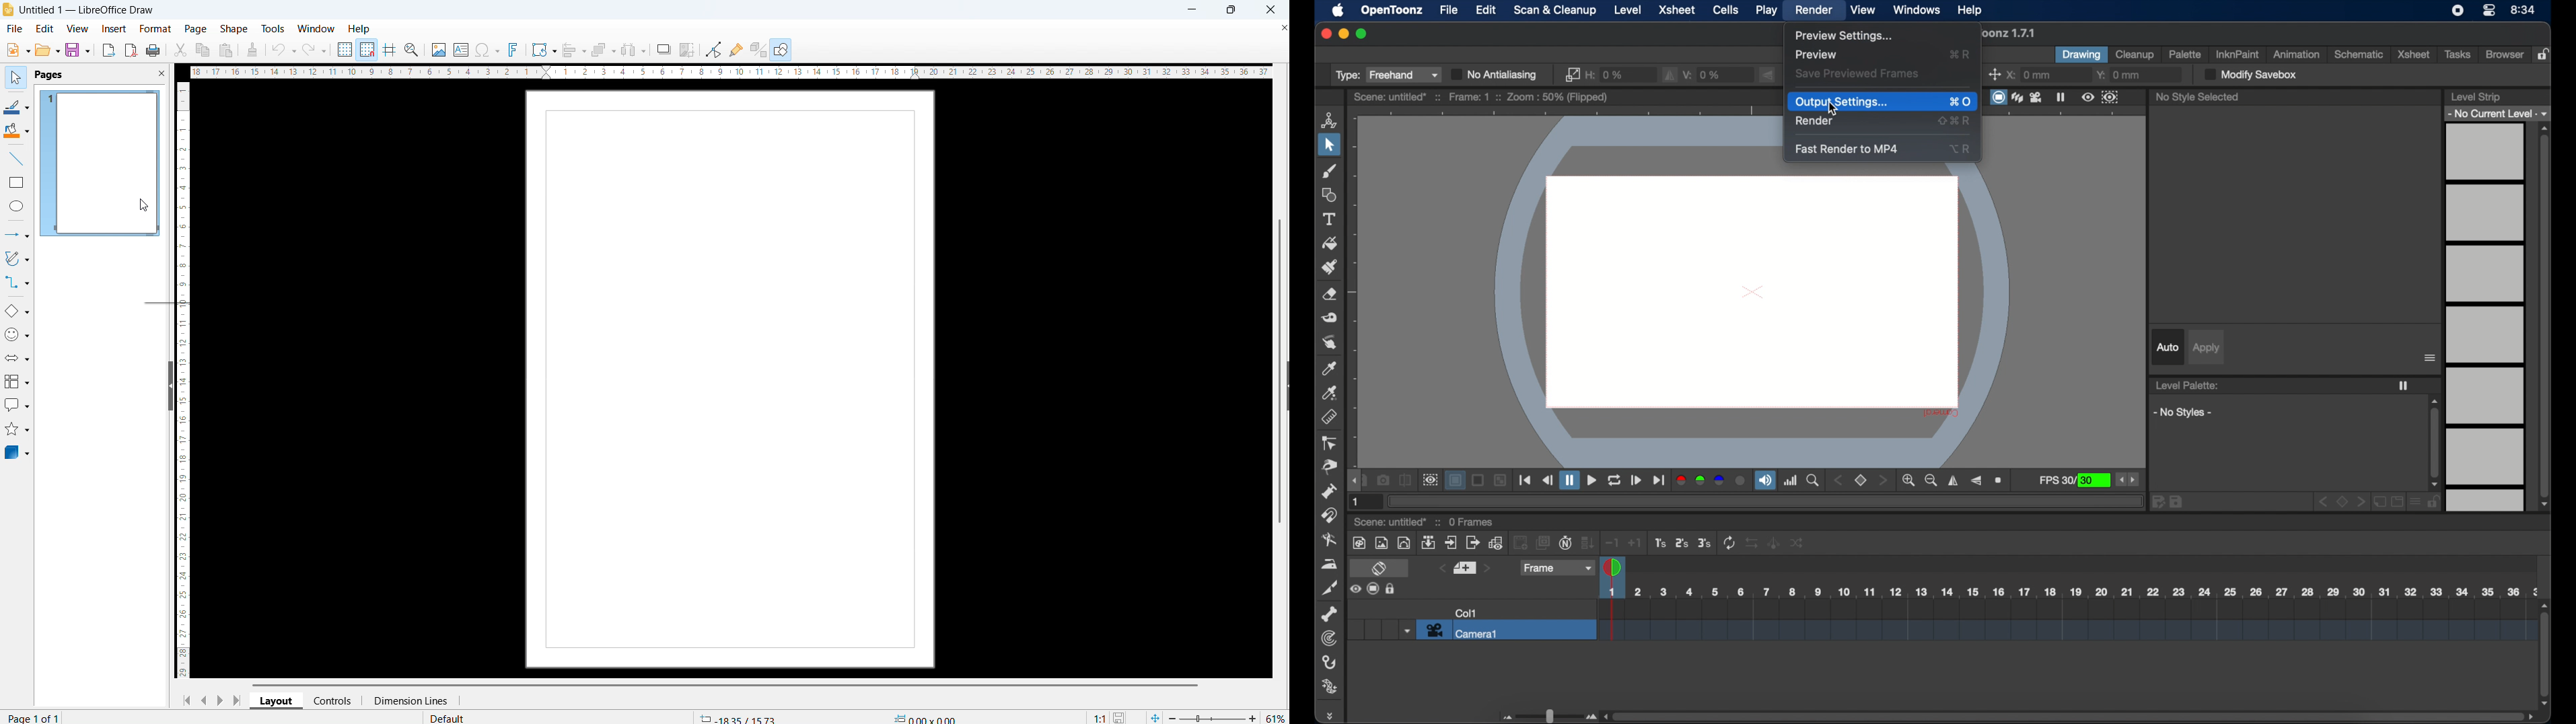  What do you see at coordinates (1328, 638) in the screenshot?
I see `tracker tool` at bounding box center [1328, 638].